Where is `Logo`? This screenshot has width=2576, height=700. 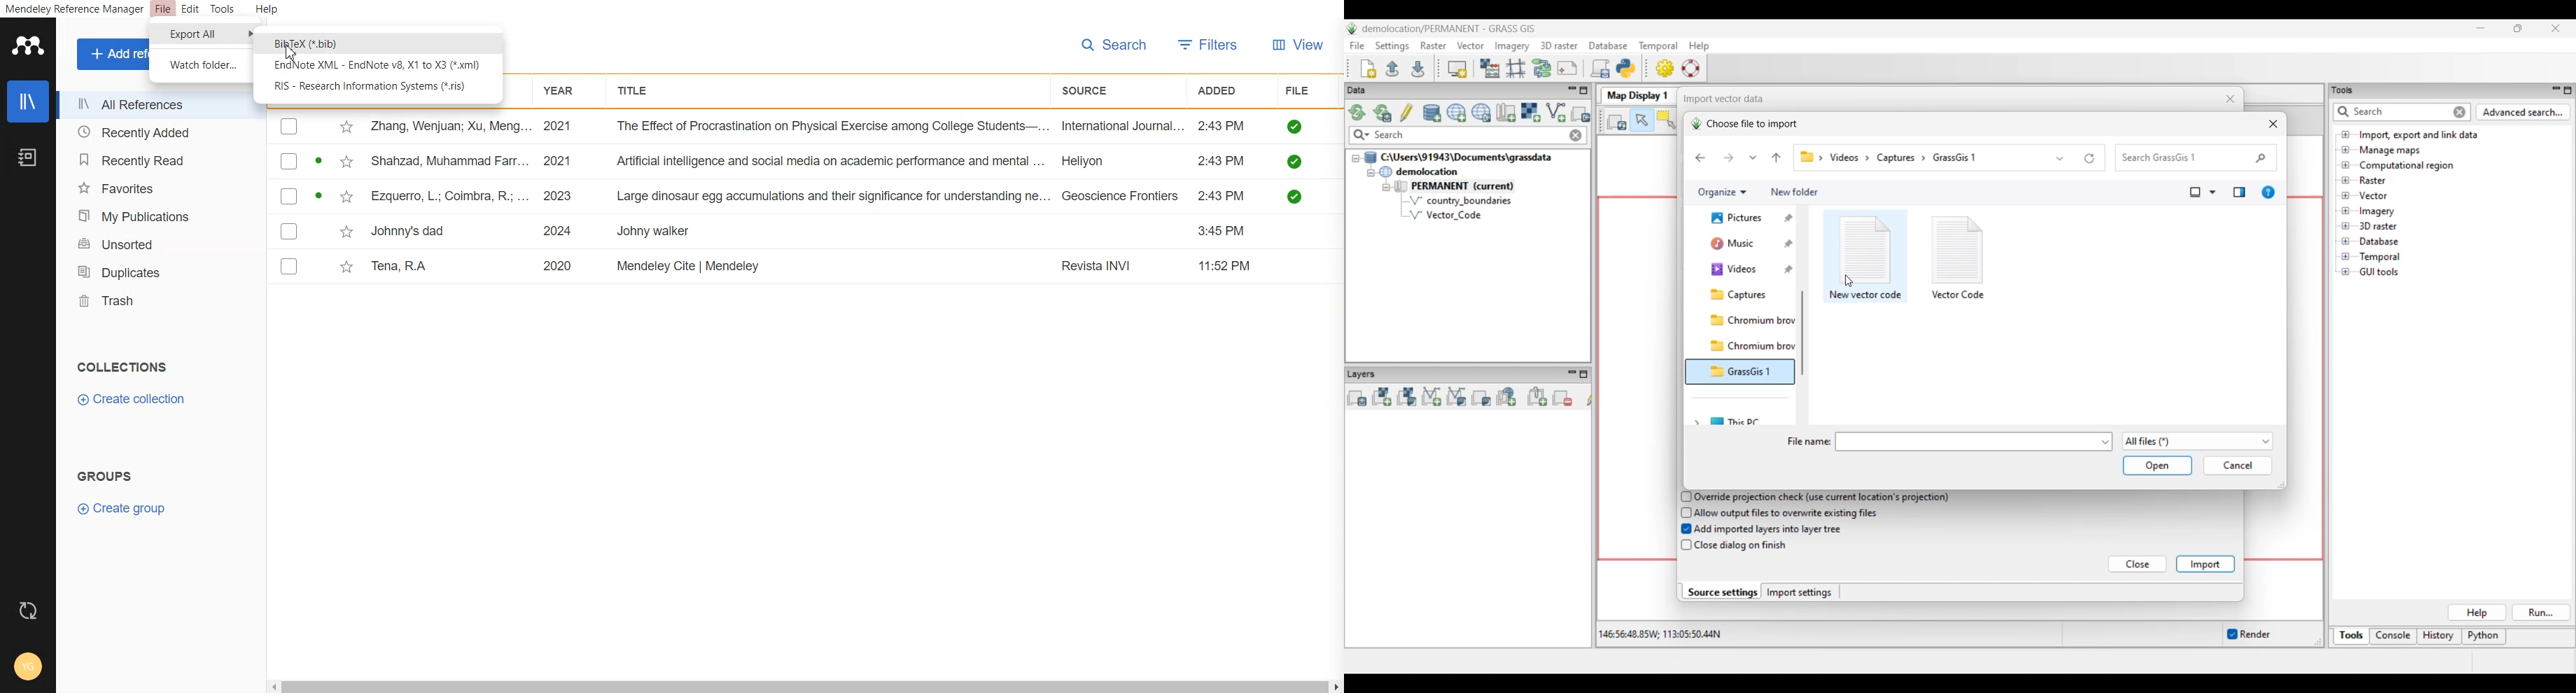 Logo is located at coordinates (27, 45).